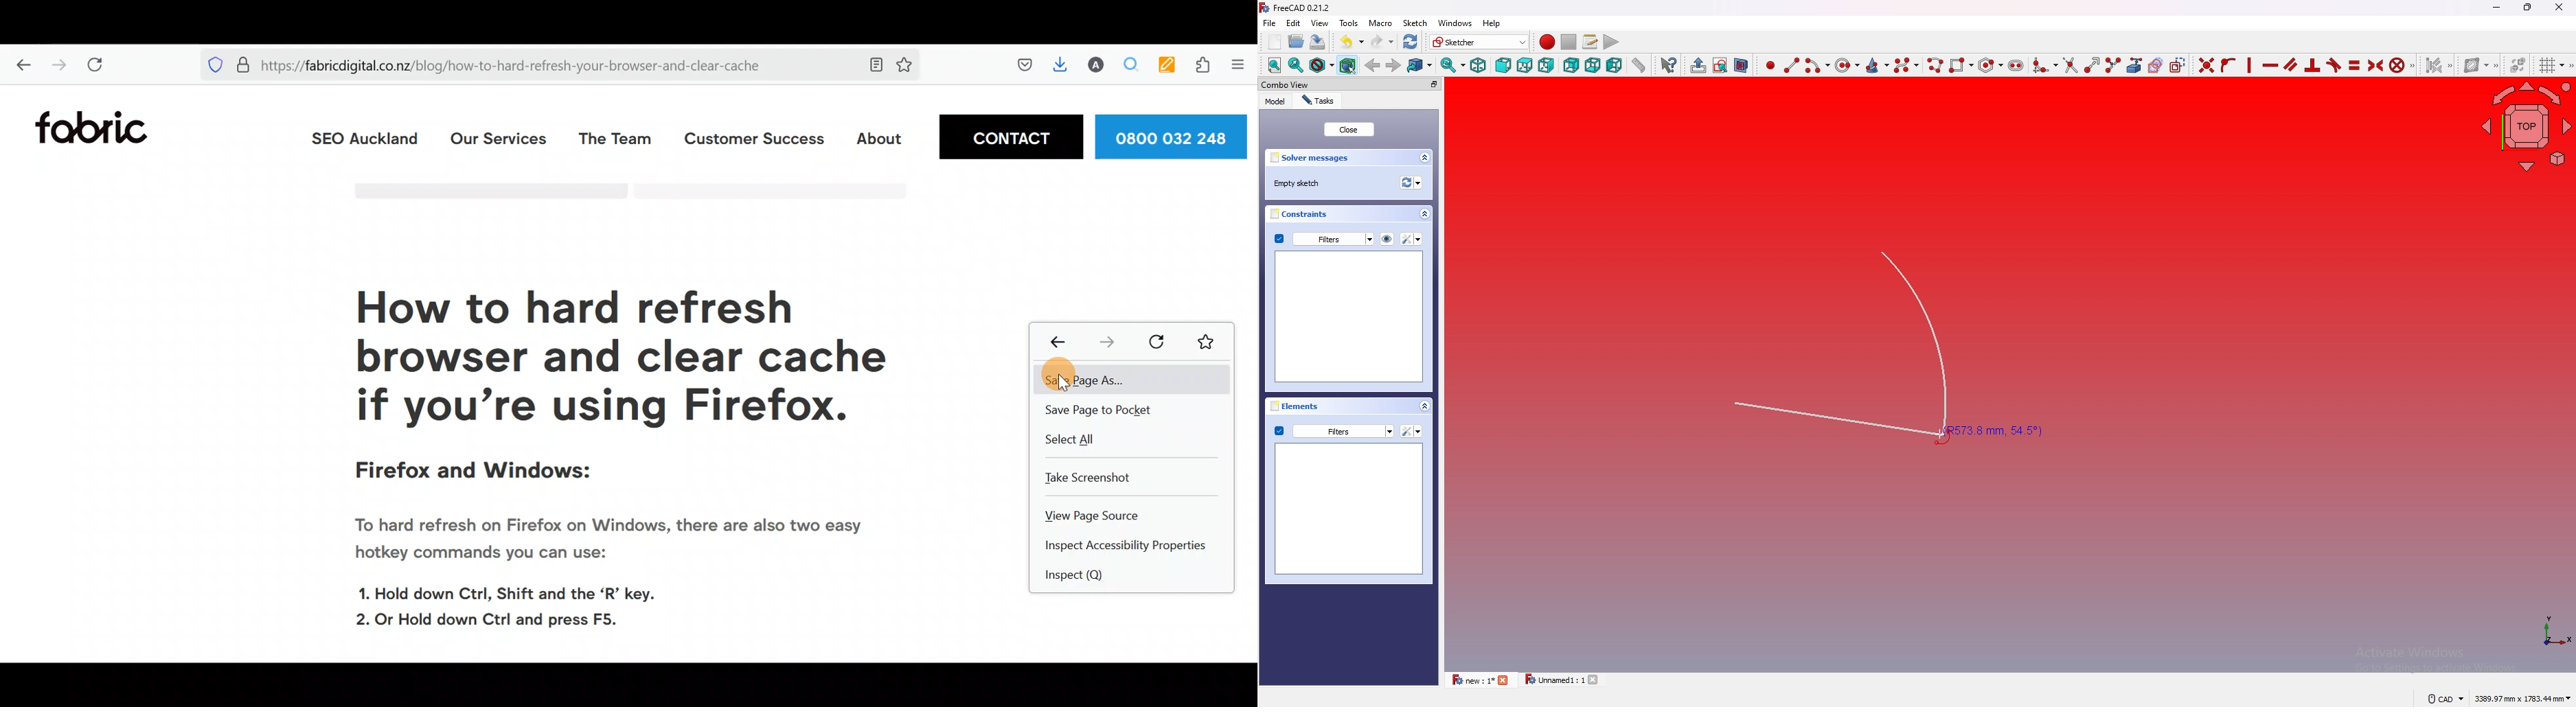 The image size is (2576, 728). Describe the element at coordinates (2016, 65) in the screenshot. I see `create slot` at that location.